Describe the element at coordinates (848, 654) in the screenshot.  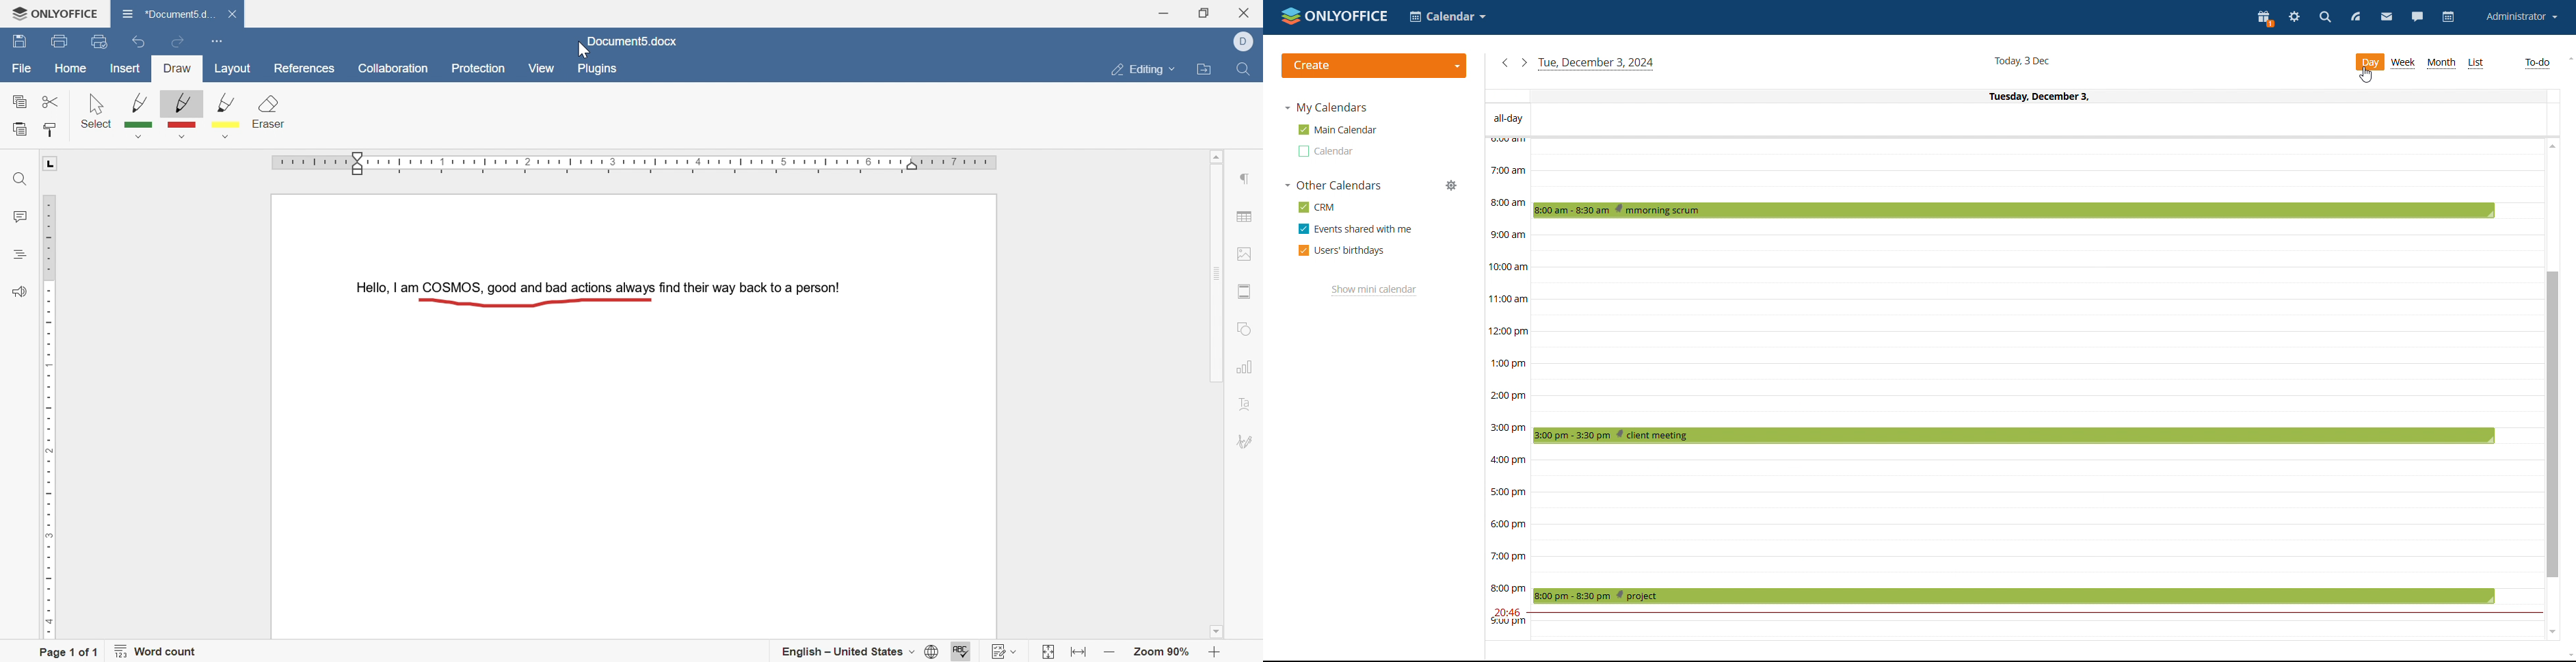
I see `english - united states` at that location.